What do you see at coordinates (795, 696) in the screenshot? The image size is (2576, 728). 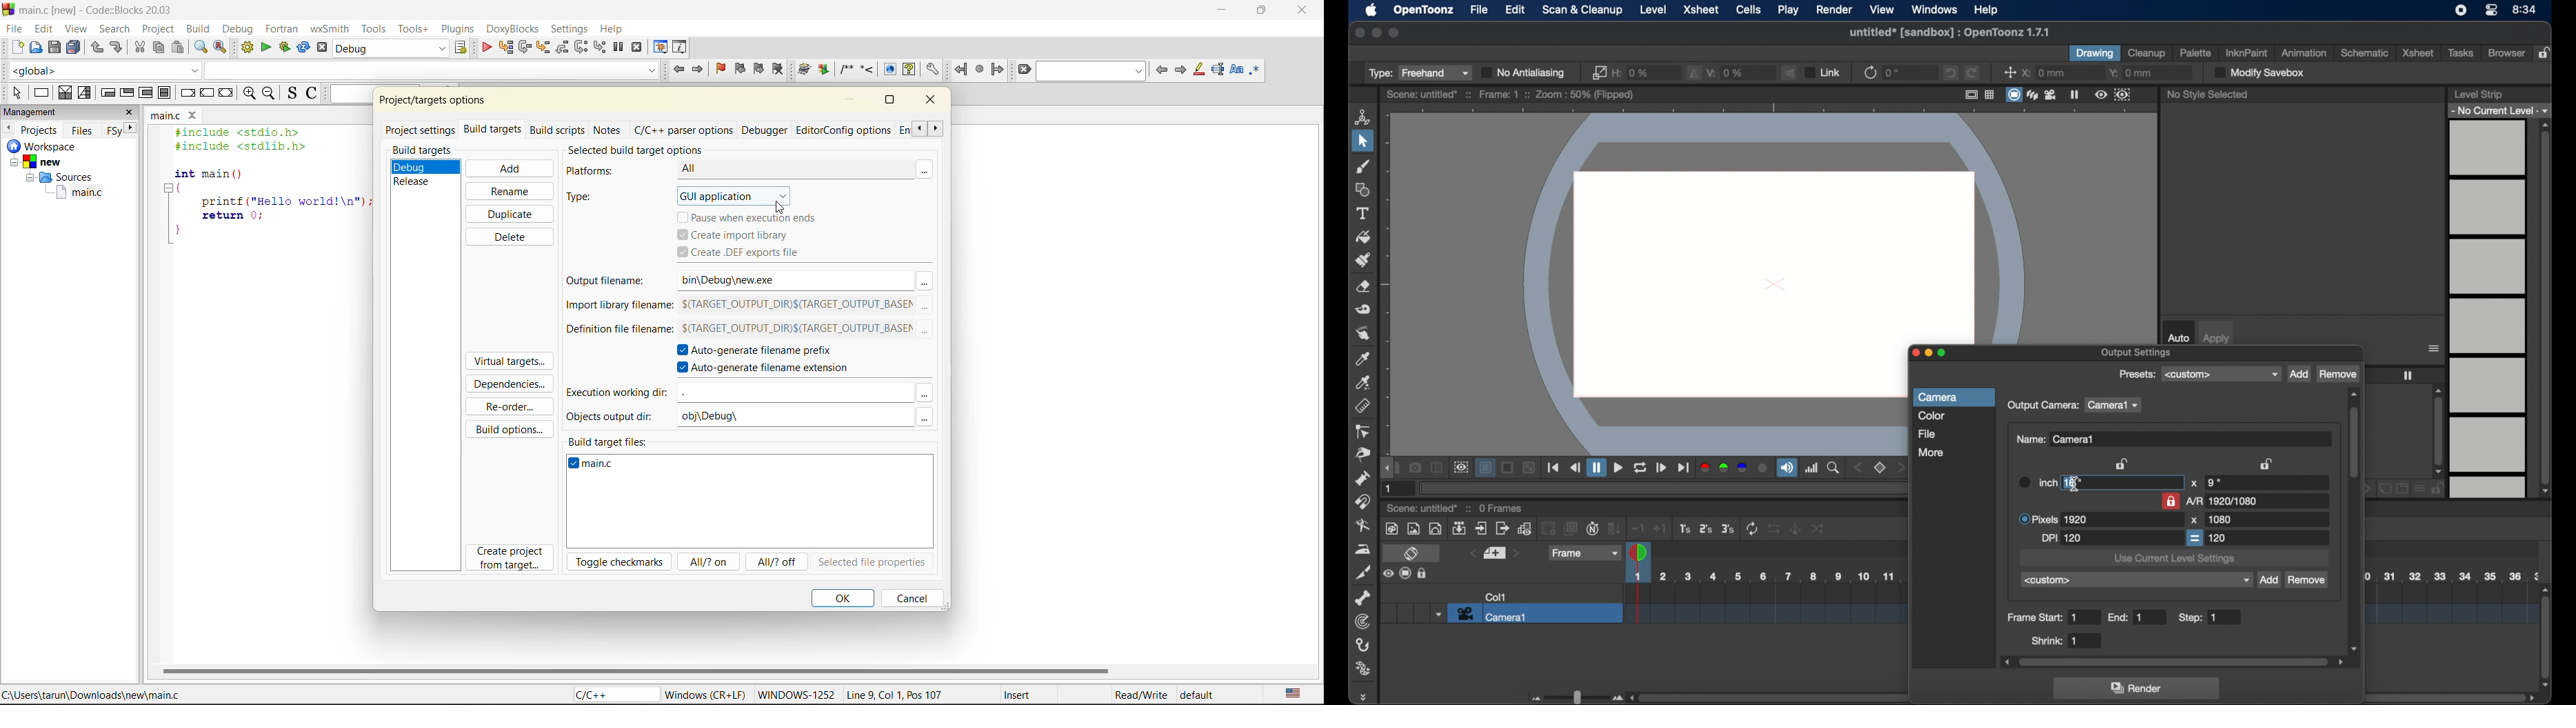 I see `WINDOWS-1252` at bounding box center [795, 696].